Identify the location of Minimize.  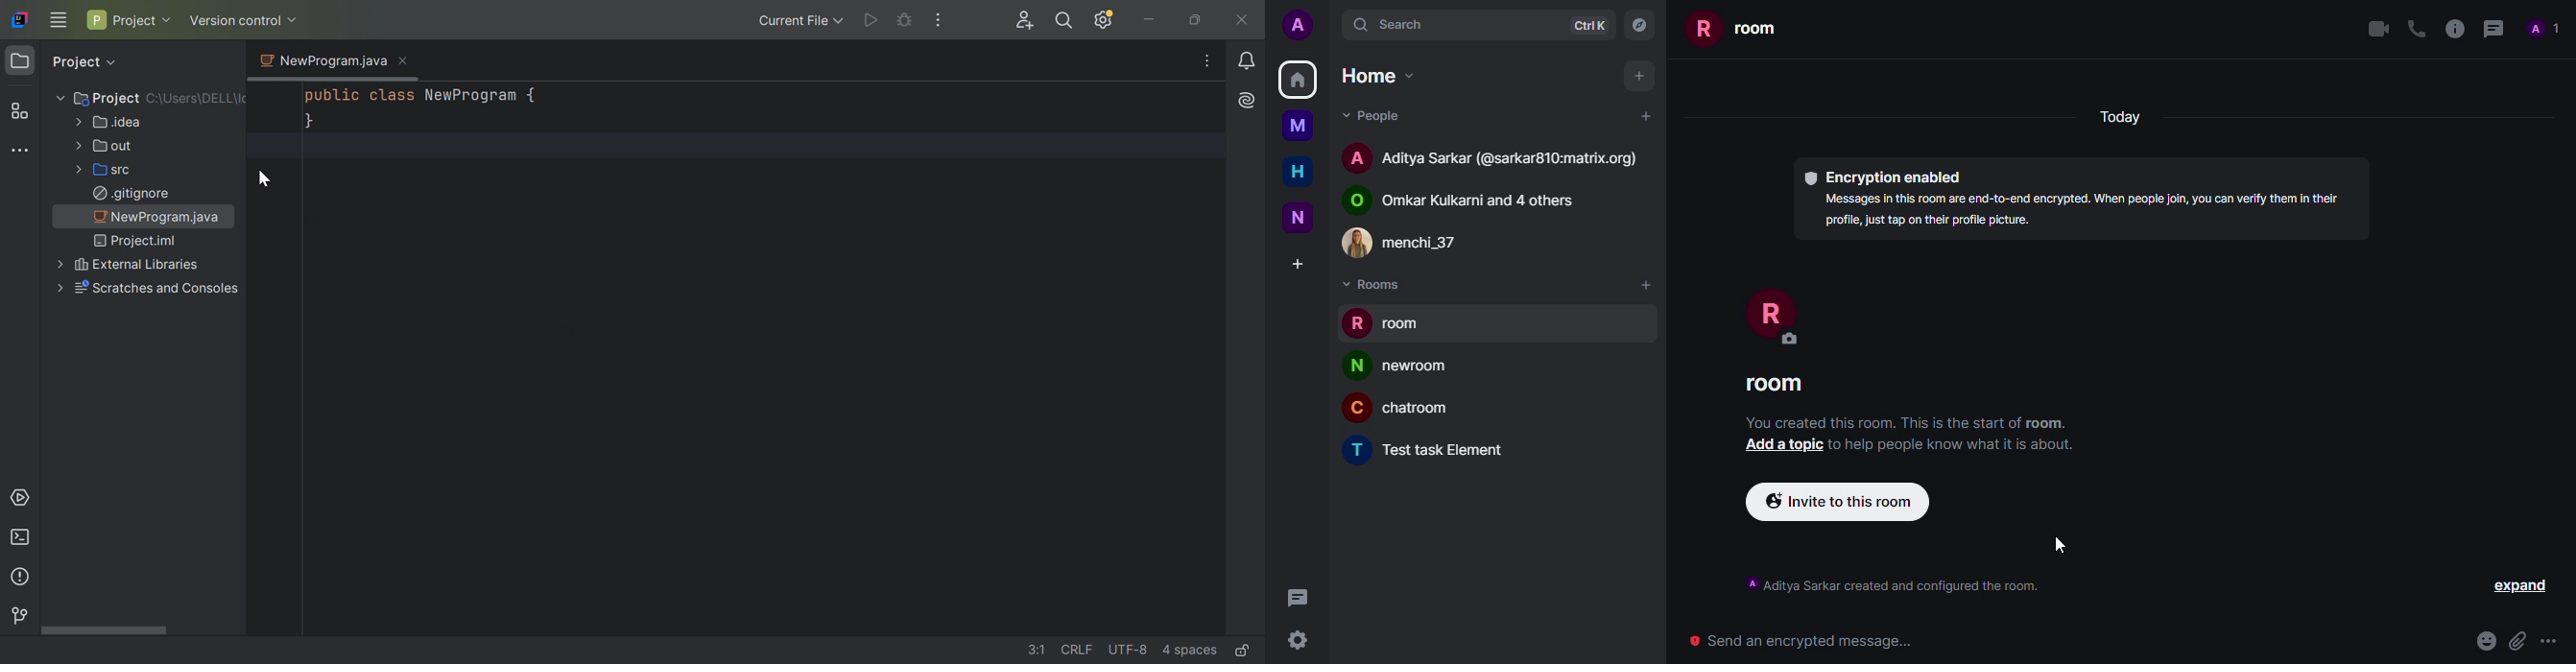
(1150, 20).